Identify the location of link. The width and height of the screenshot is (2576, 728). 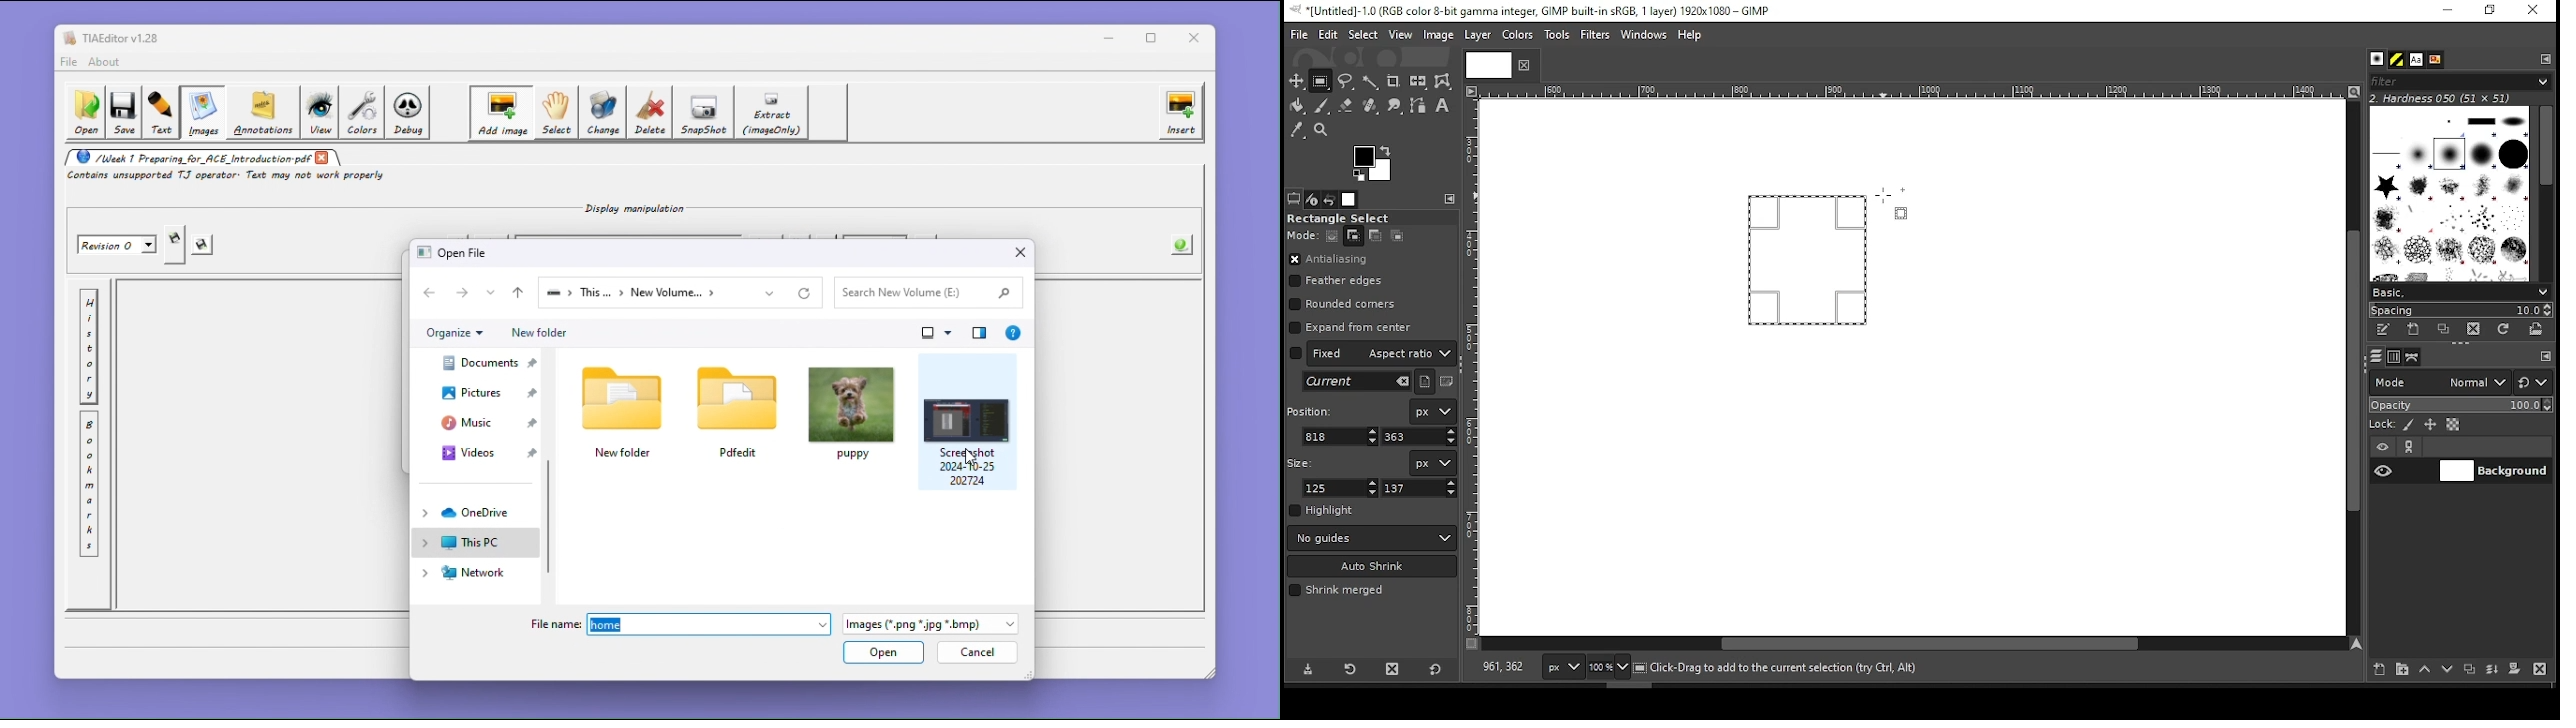
(2409, 447).